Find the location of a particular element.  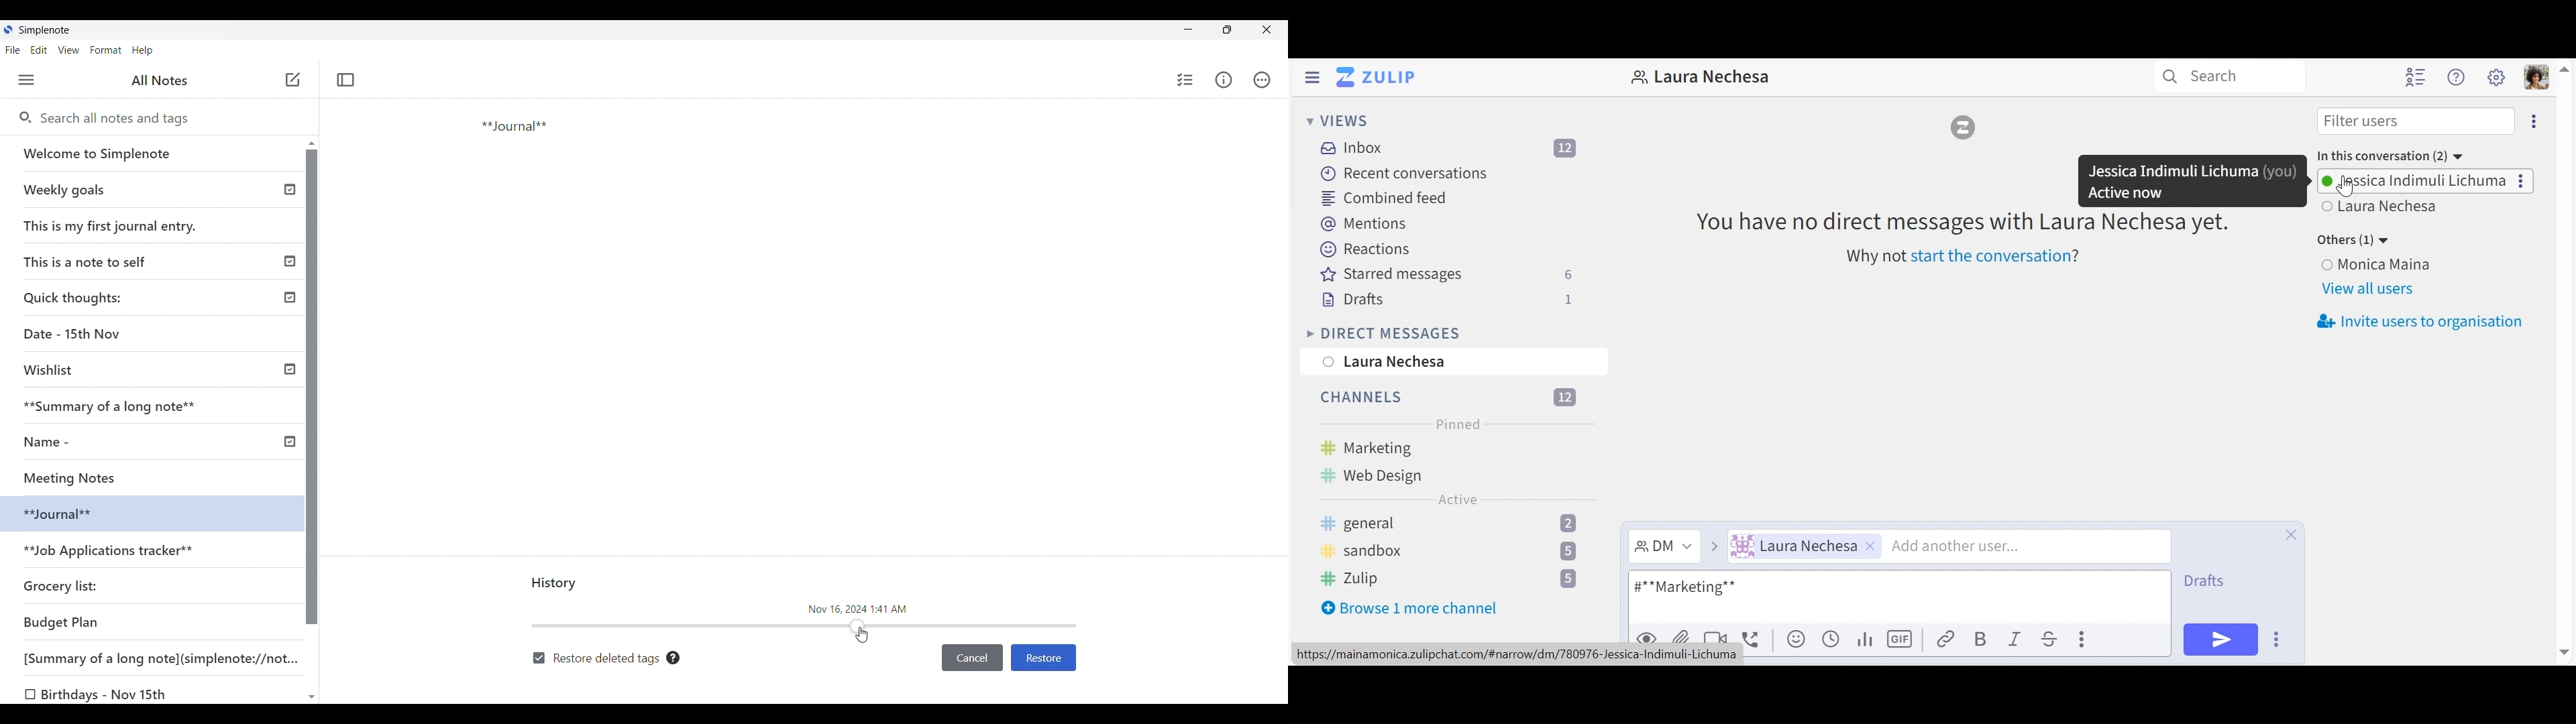

Slide bar indicating timeline of note is located at coordinates (805, 625).